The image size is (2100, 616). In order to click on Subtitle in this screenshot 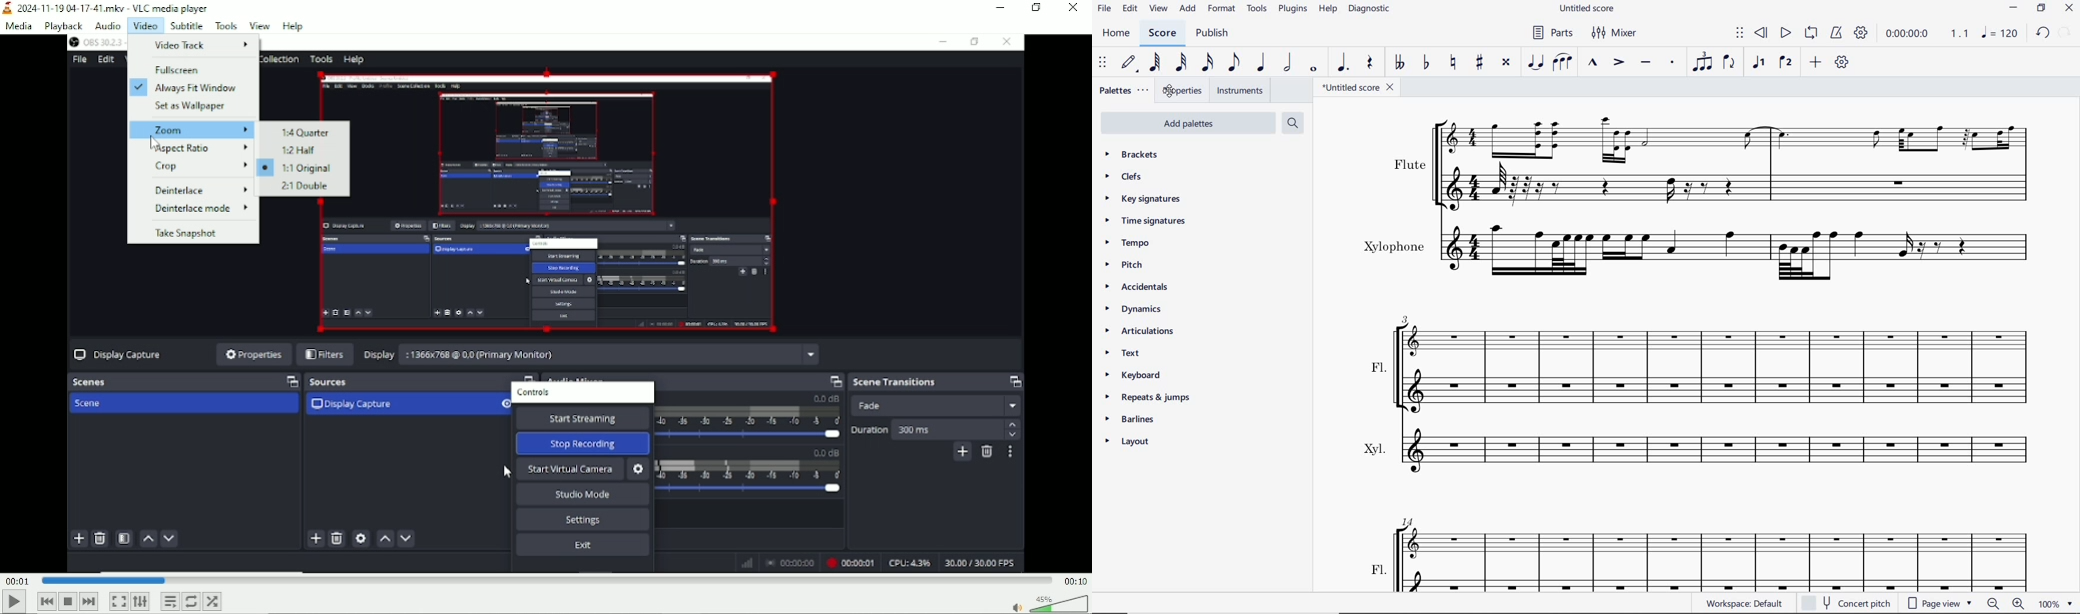, I will do `click(187, 25)`.